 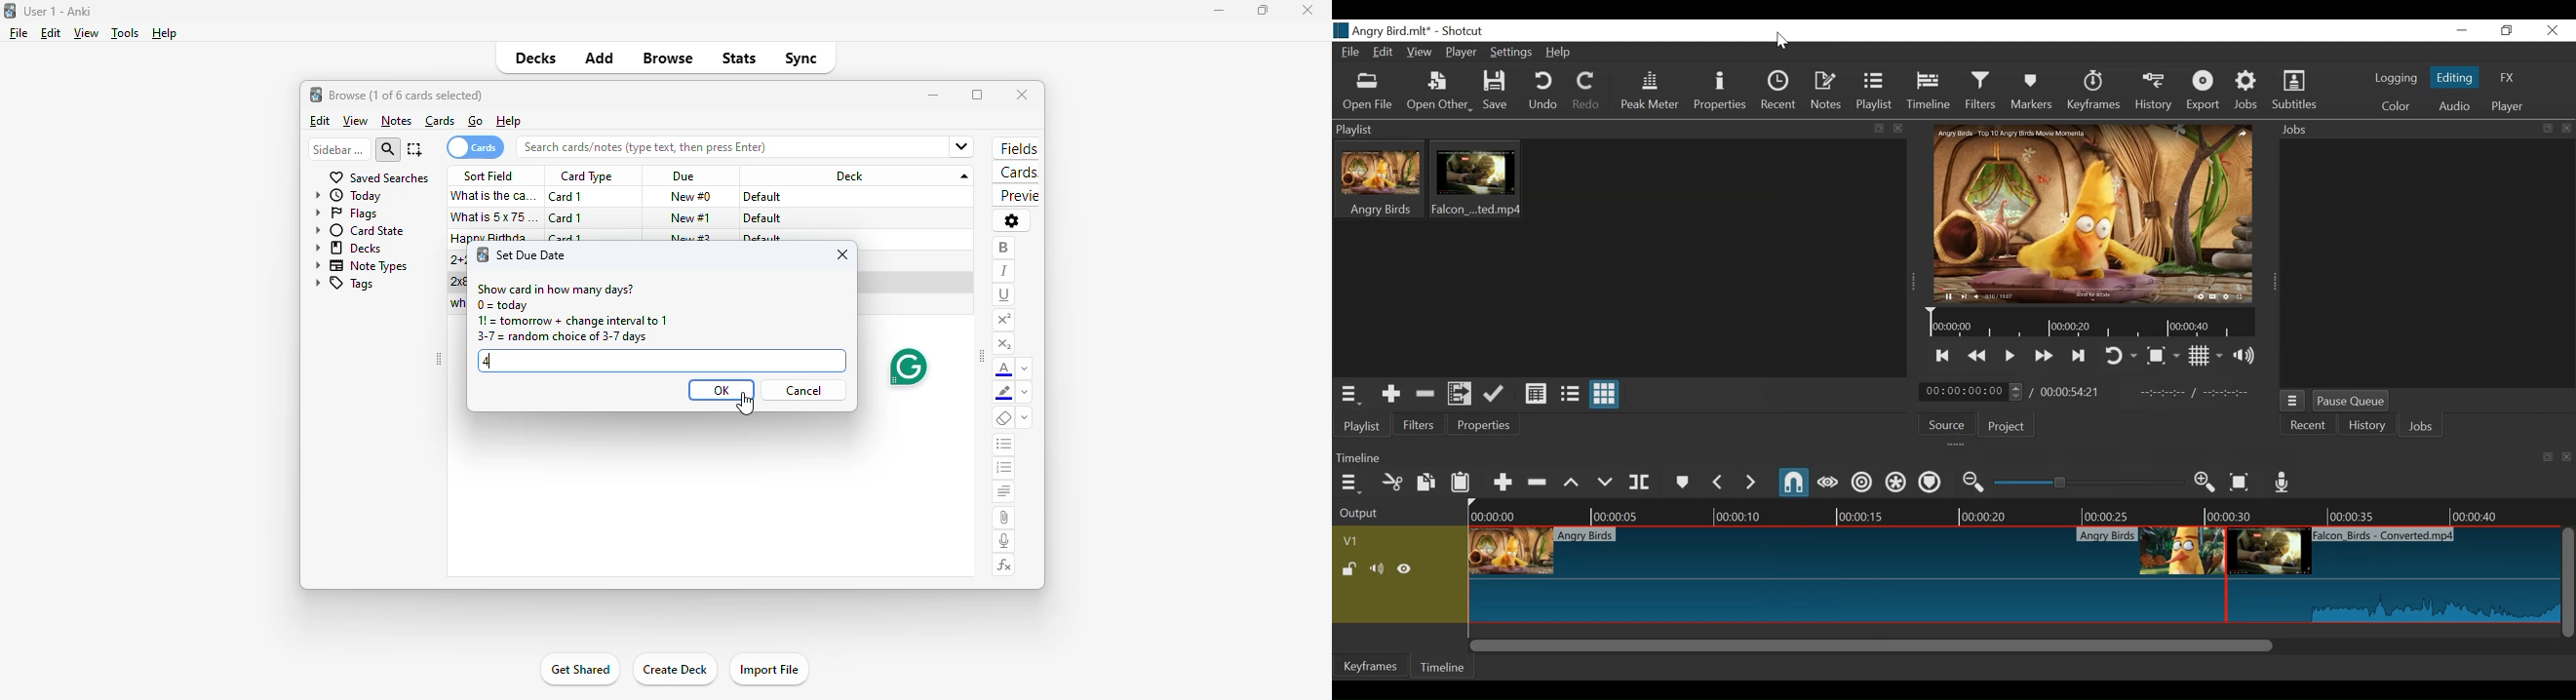 What do you see at coordinates (2095, 91) in the screenshot?
I see `Keyframes` at bounding box center [2095, 91].